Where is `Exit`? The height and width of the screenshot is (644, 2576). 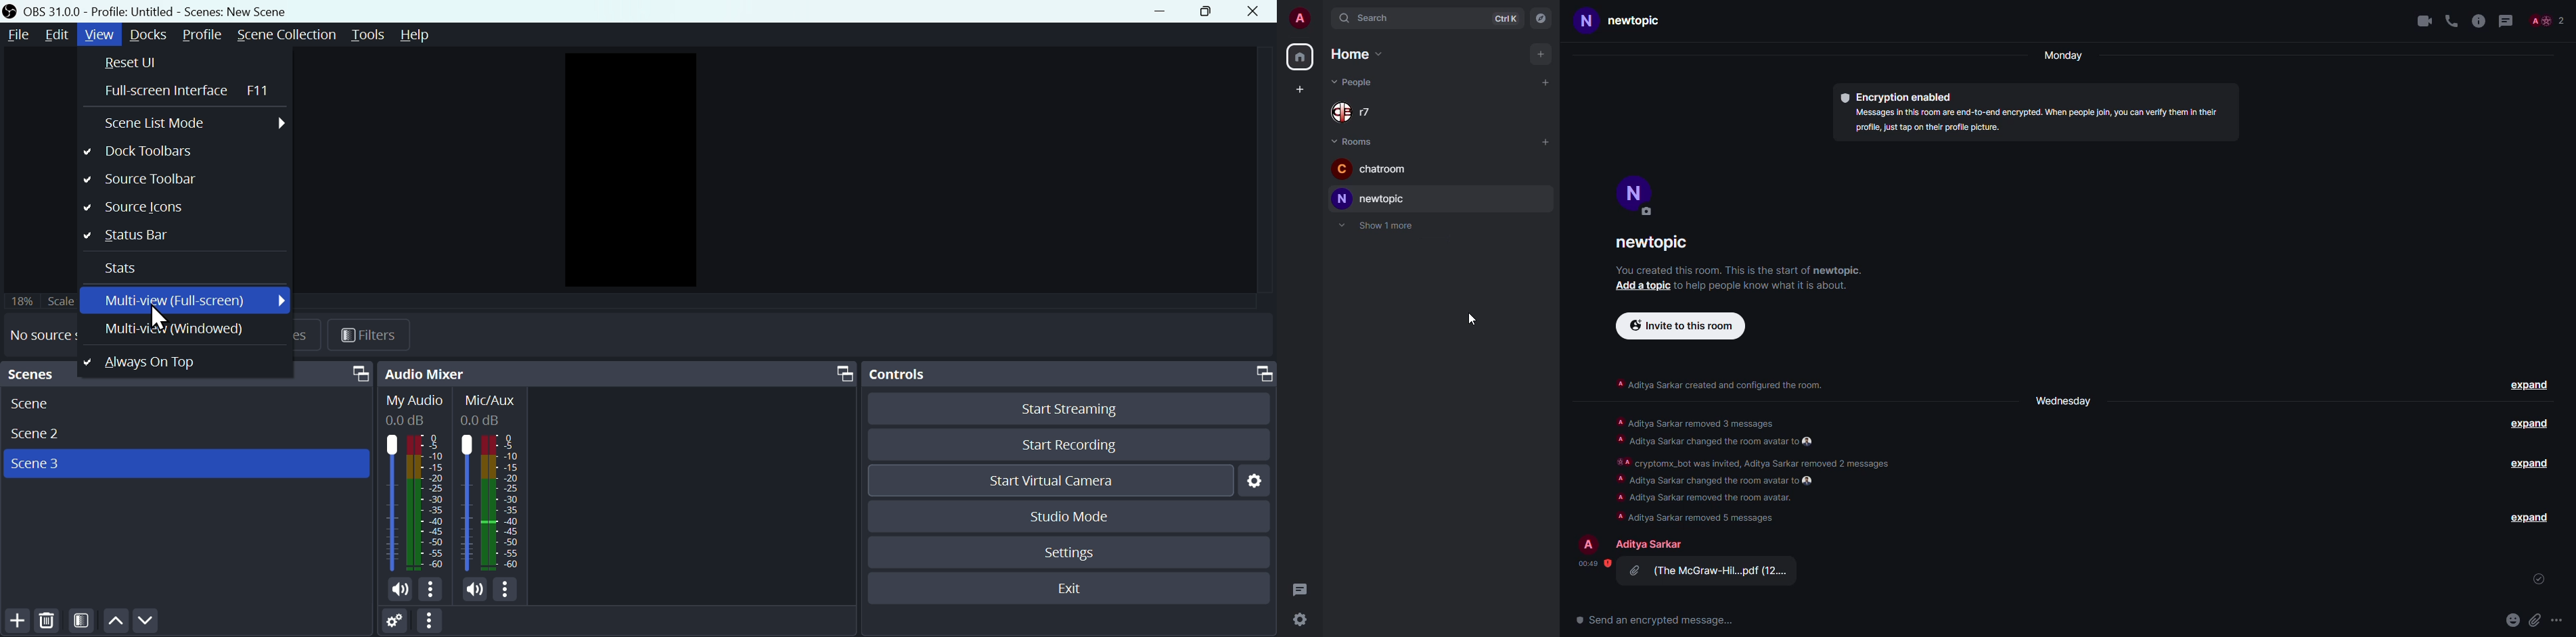
Exit is located at coordinates (1066, 587).